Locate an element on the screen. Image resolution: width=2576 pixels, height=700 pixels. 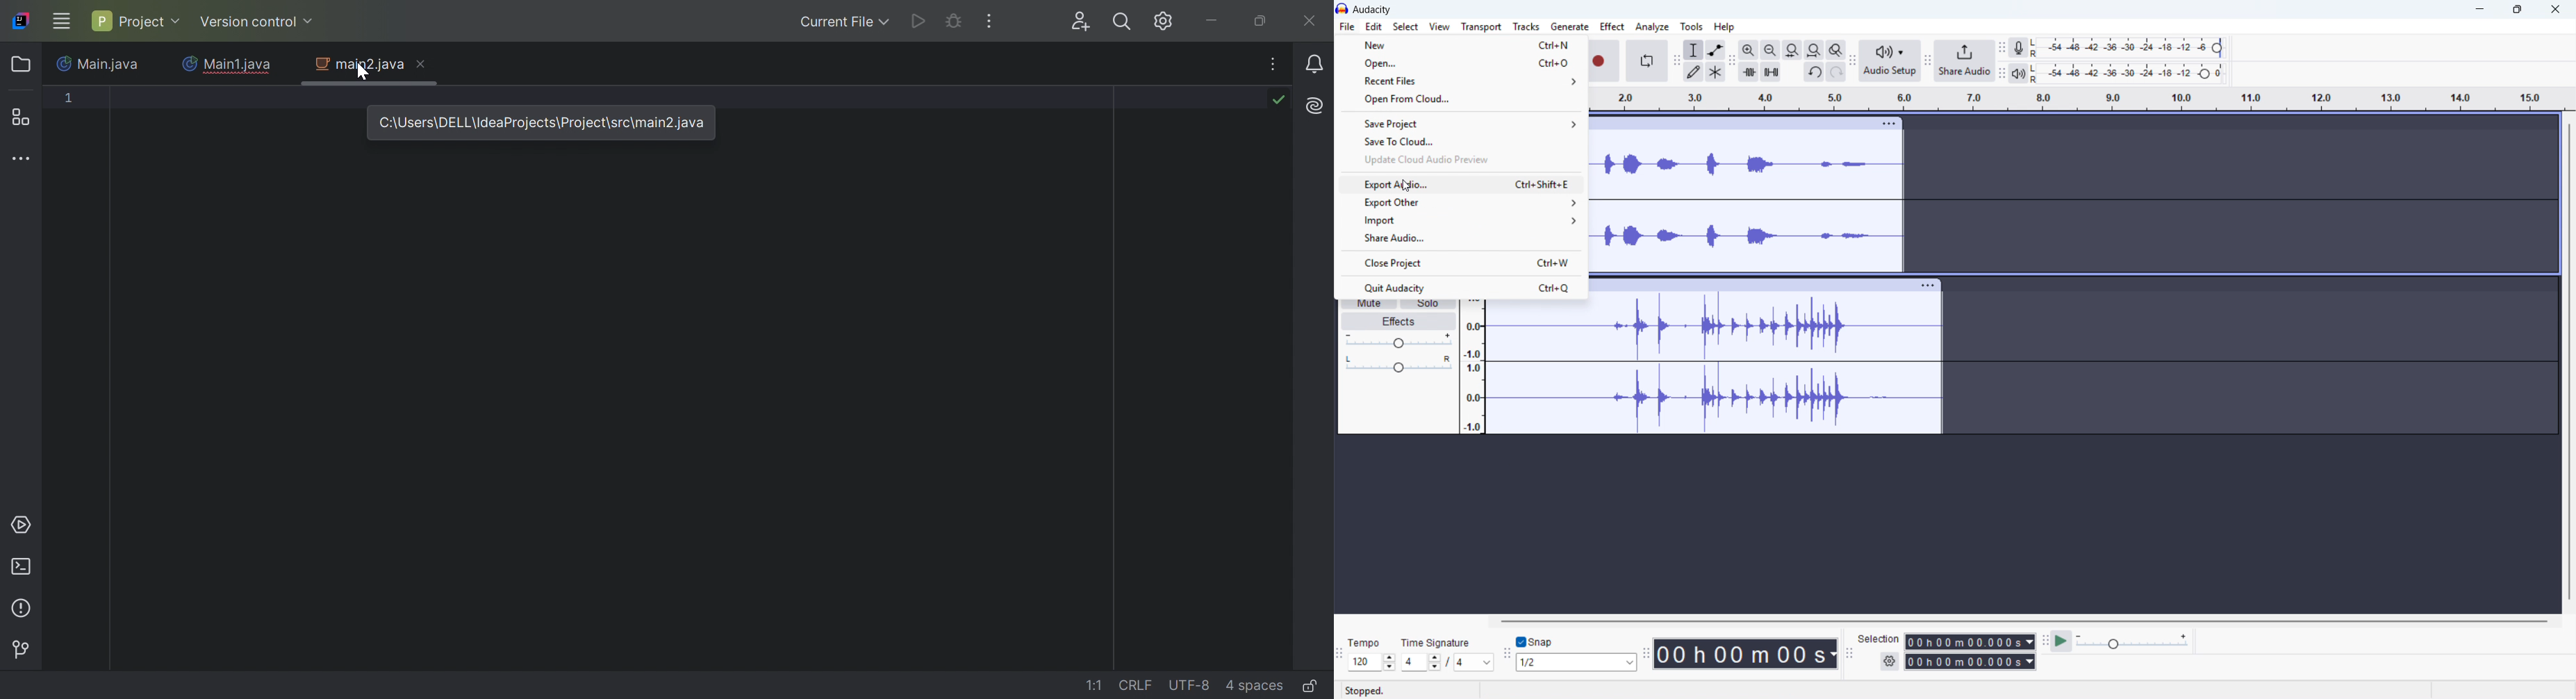
Recent files  is located at coordinates (1461, 80).